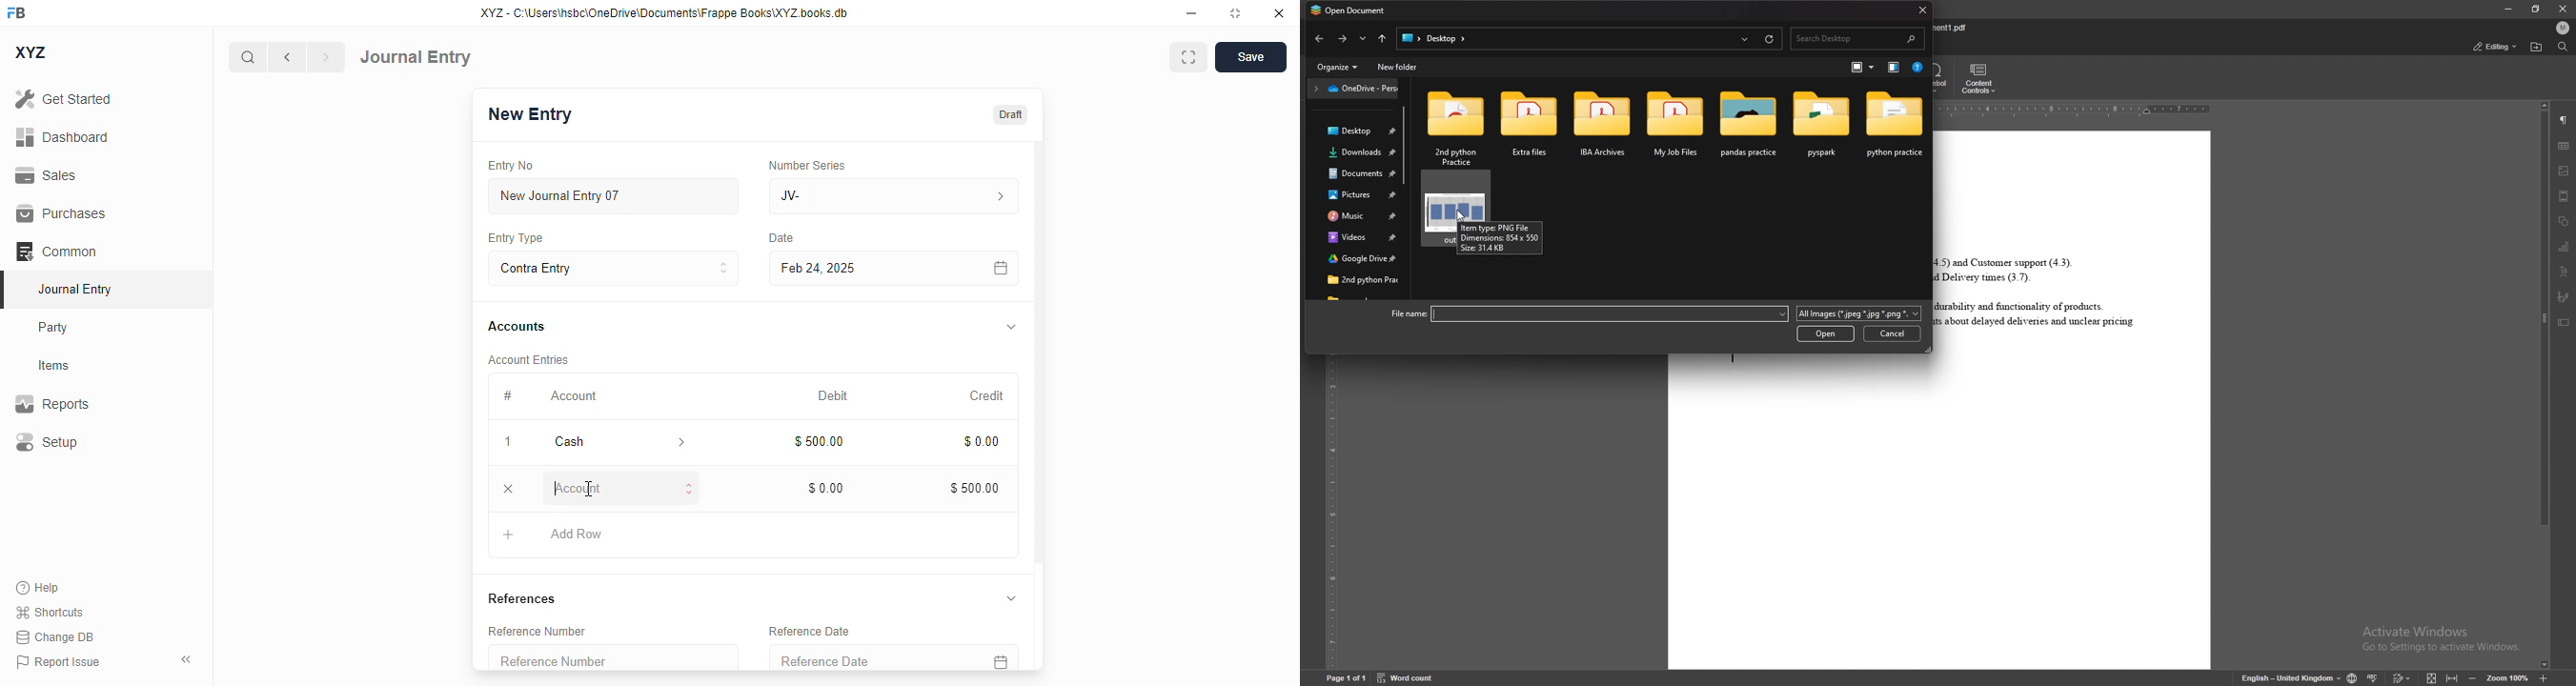  I want to click on search, so click(1858, 38).